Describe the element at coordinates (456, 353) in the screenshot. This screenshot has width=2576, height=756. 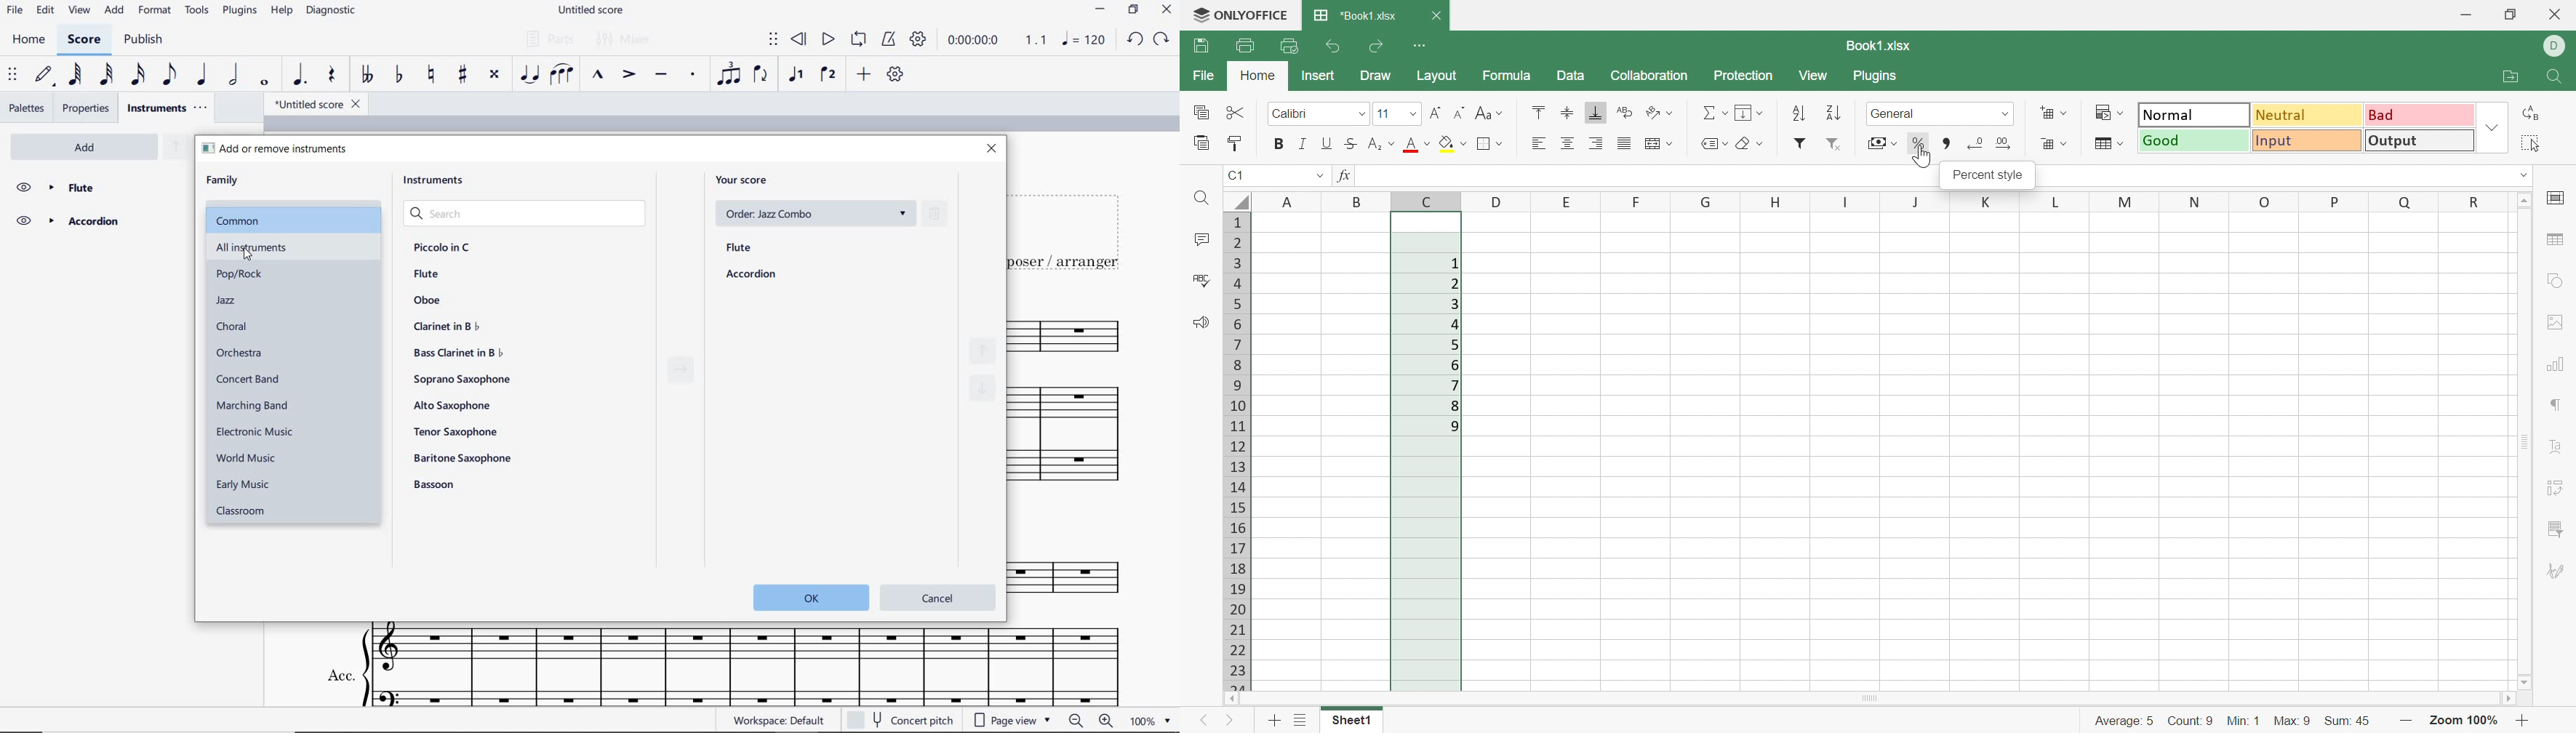
I see `bass clarinet in B` at that location.